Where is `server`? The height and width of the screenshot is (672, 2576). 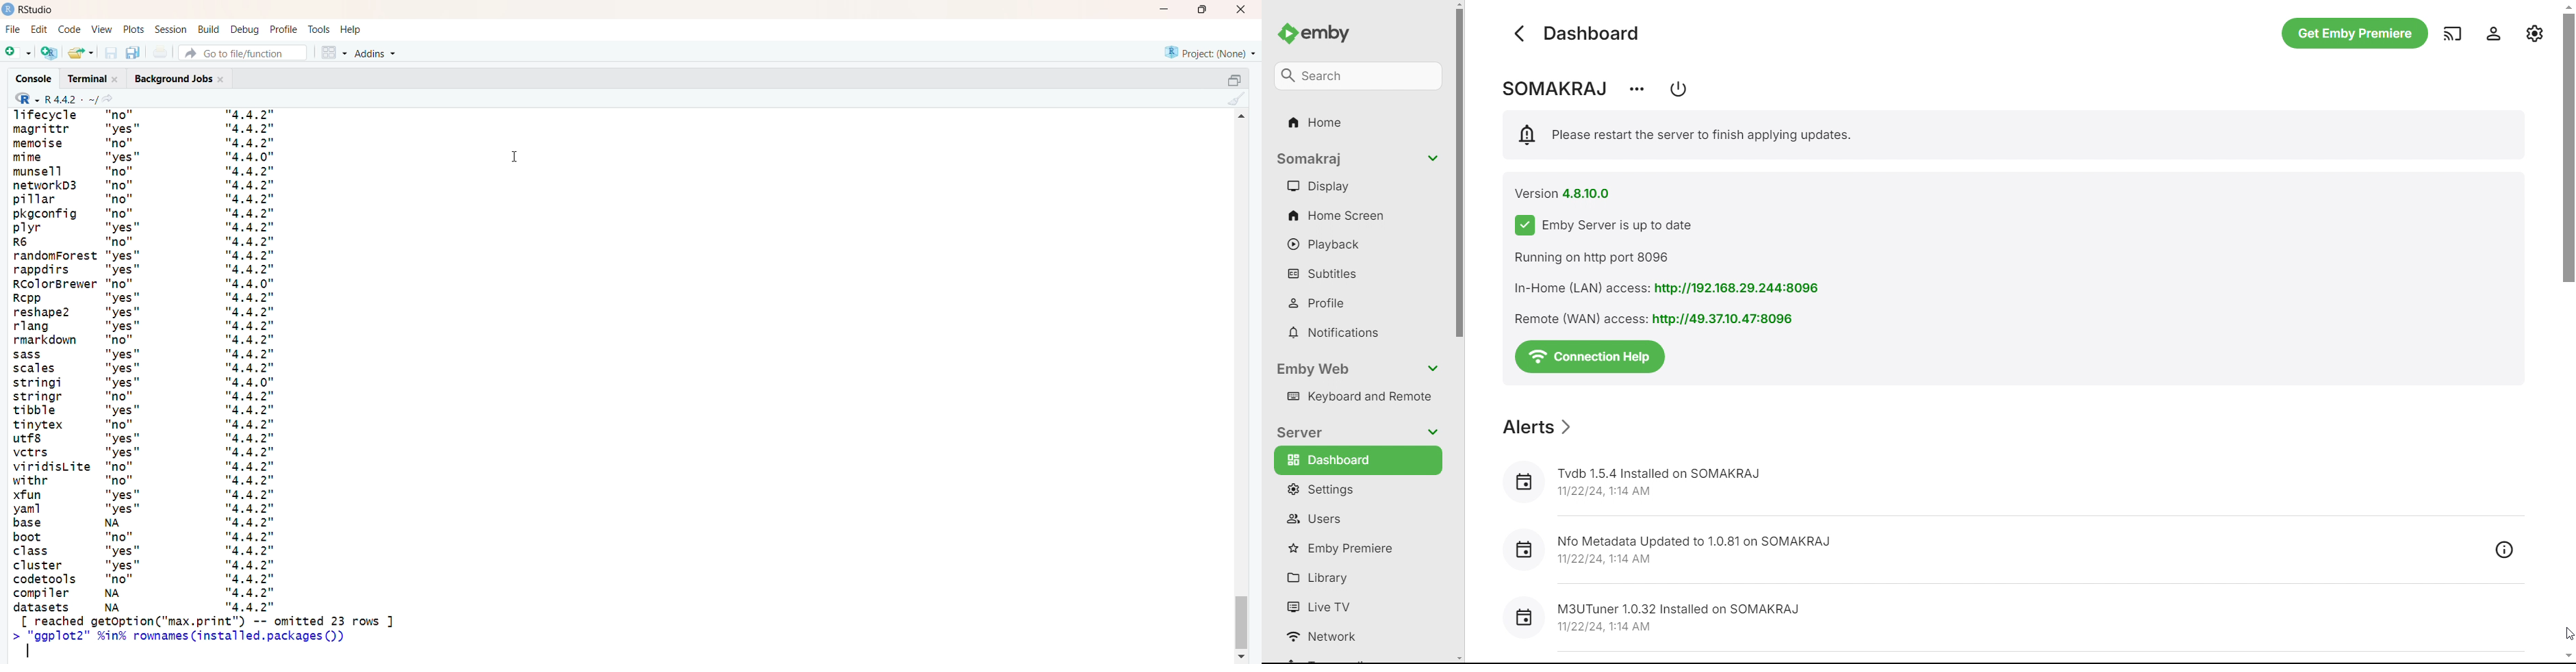 server is located at coordinates (1357, 431).